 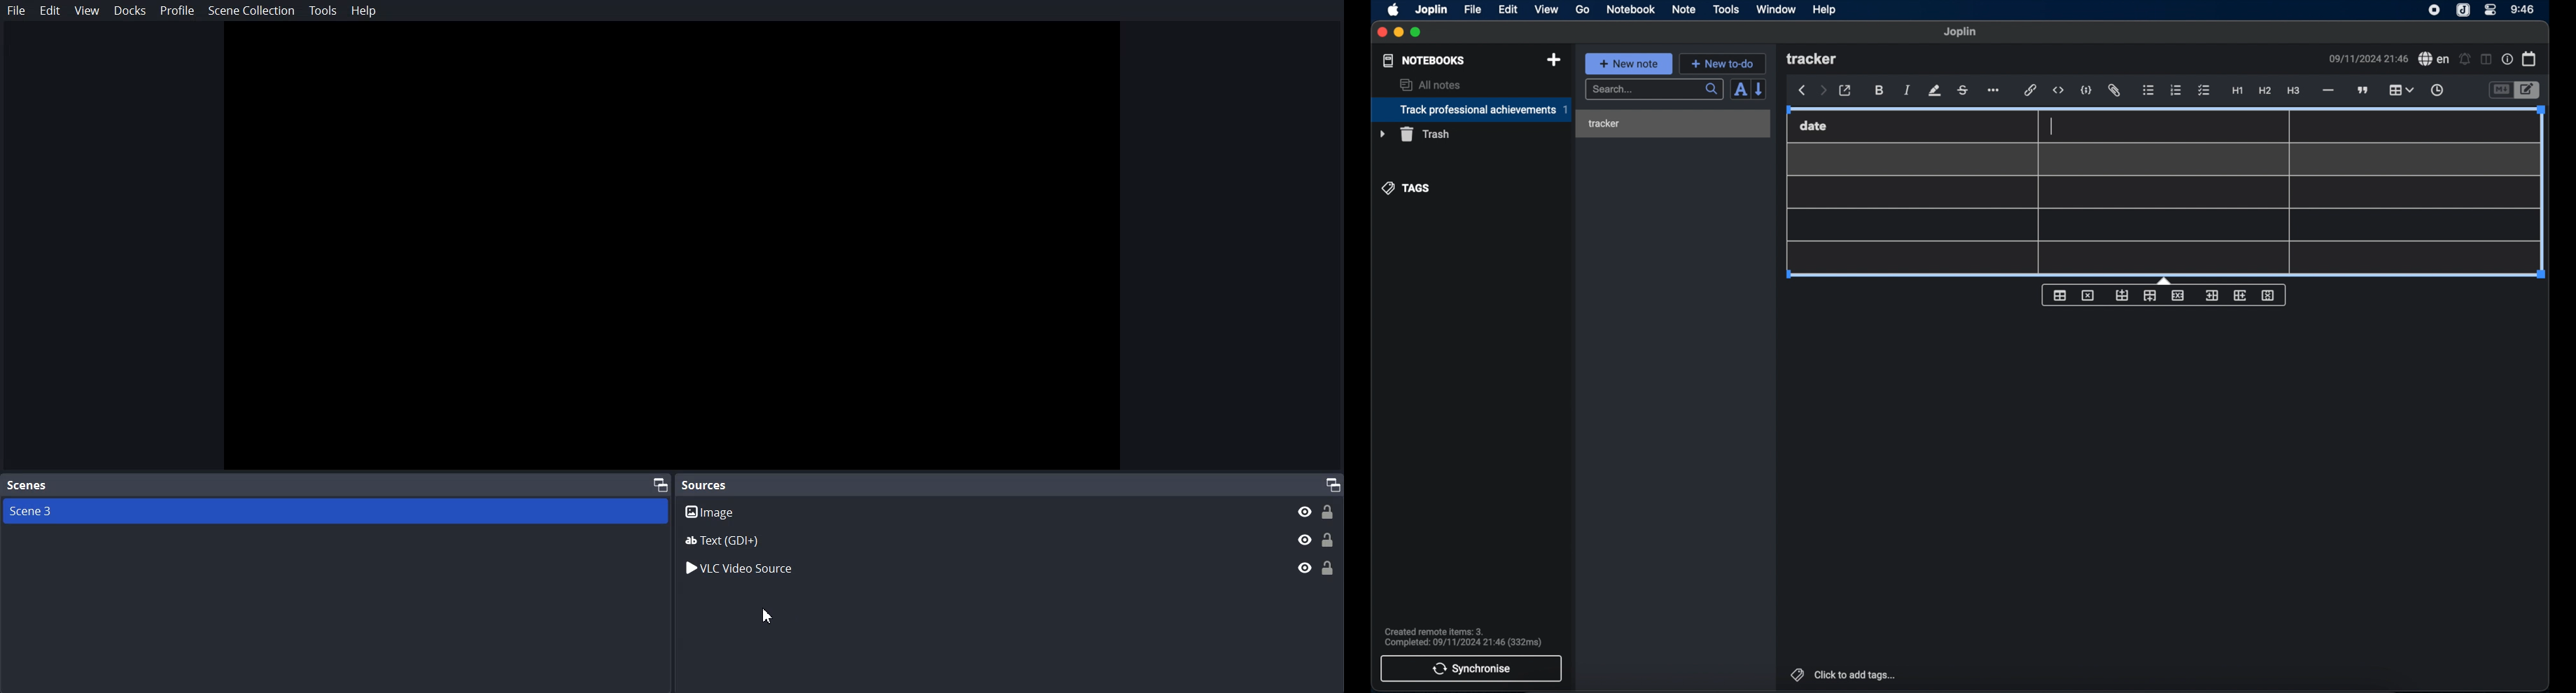 What do you see at coordinates (2031, 90) in the screenshot?
I see `hyperlink` at bounding box center [2031, 90].